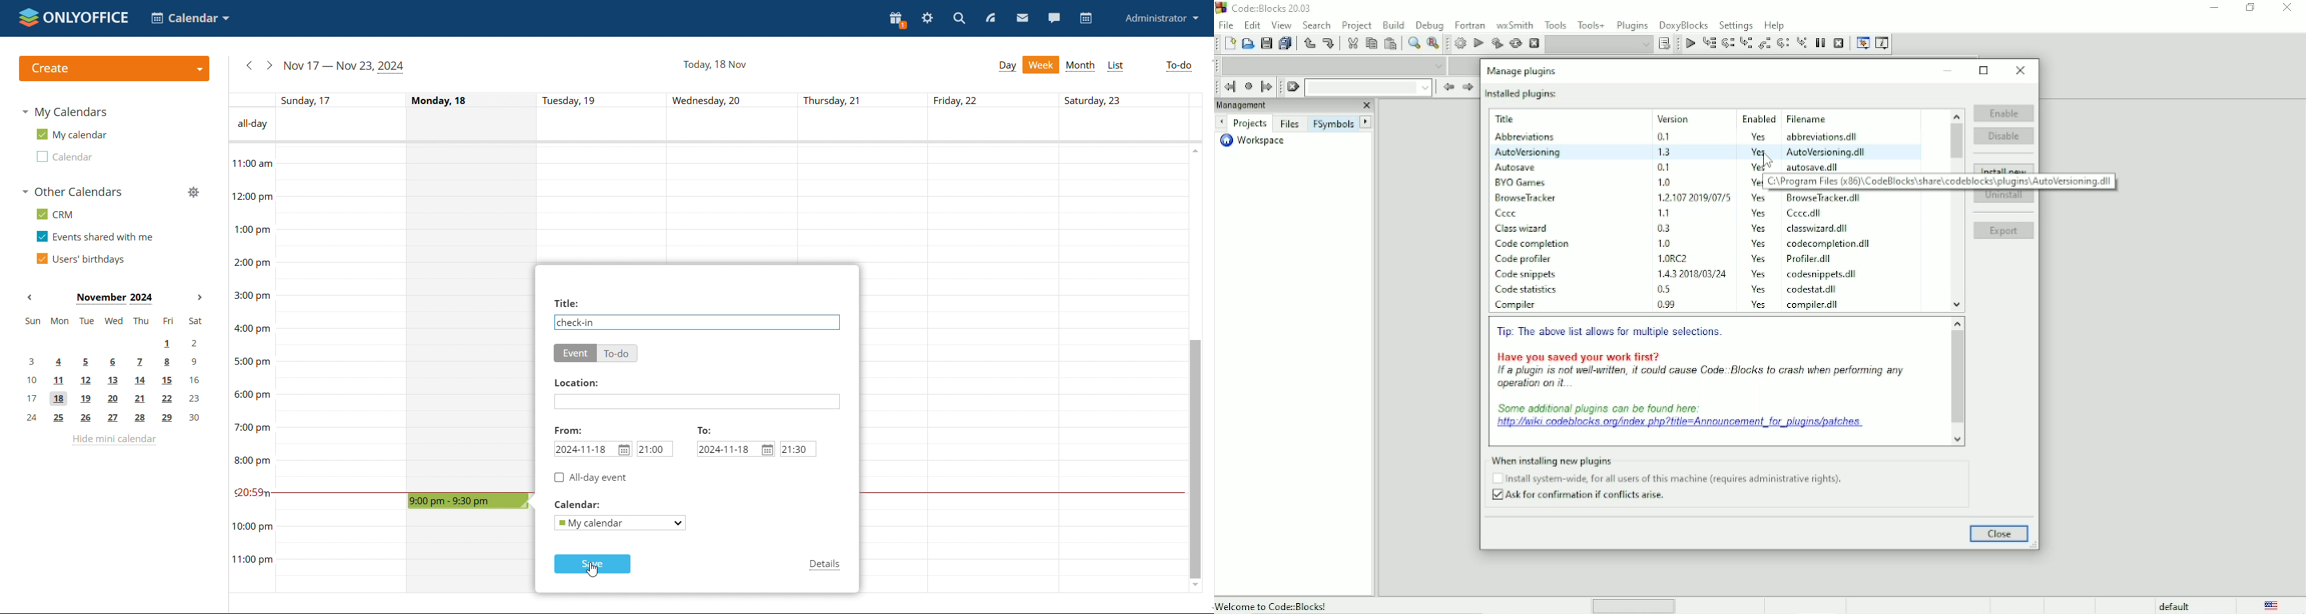 The height and width of the screenshot is (616, 2324). What do you see at coordinates (1752, 182) in the screenshot?
I see `Yes` at bounding box center [1752, 182].